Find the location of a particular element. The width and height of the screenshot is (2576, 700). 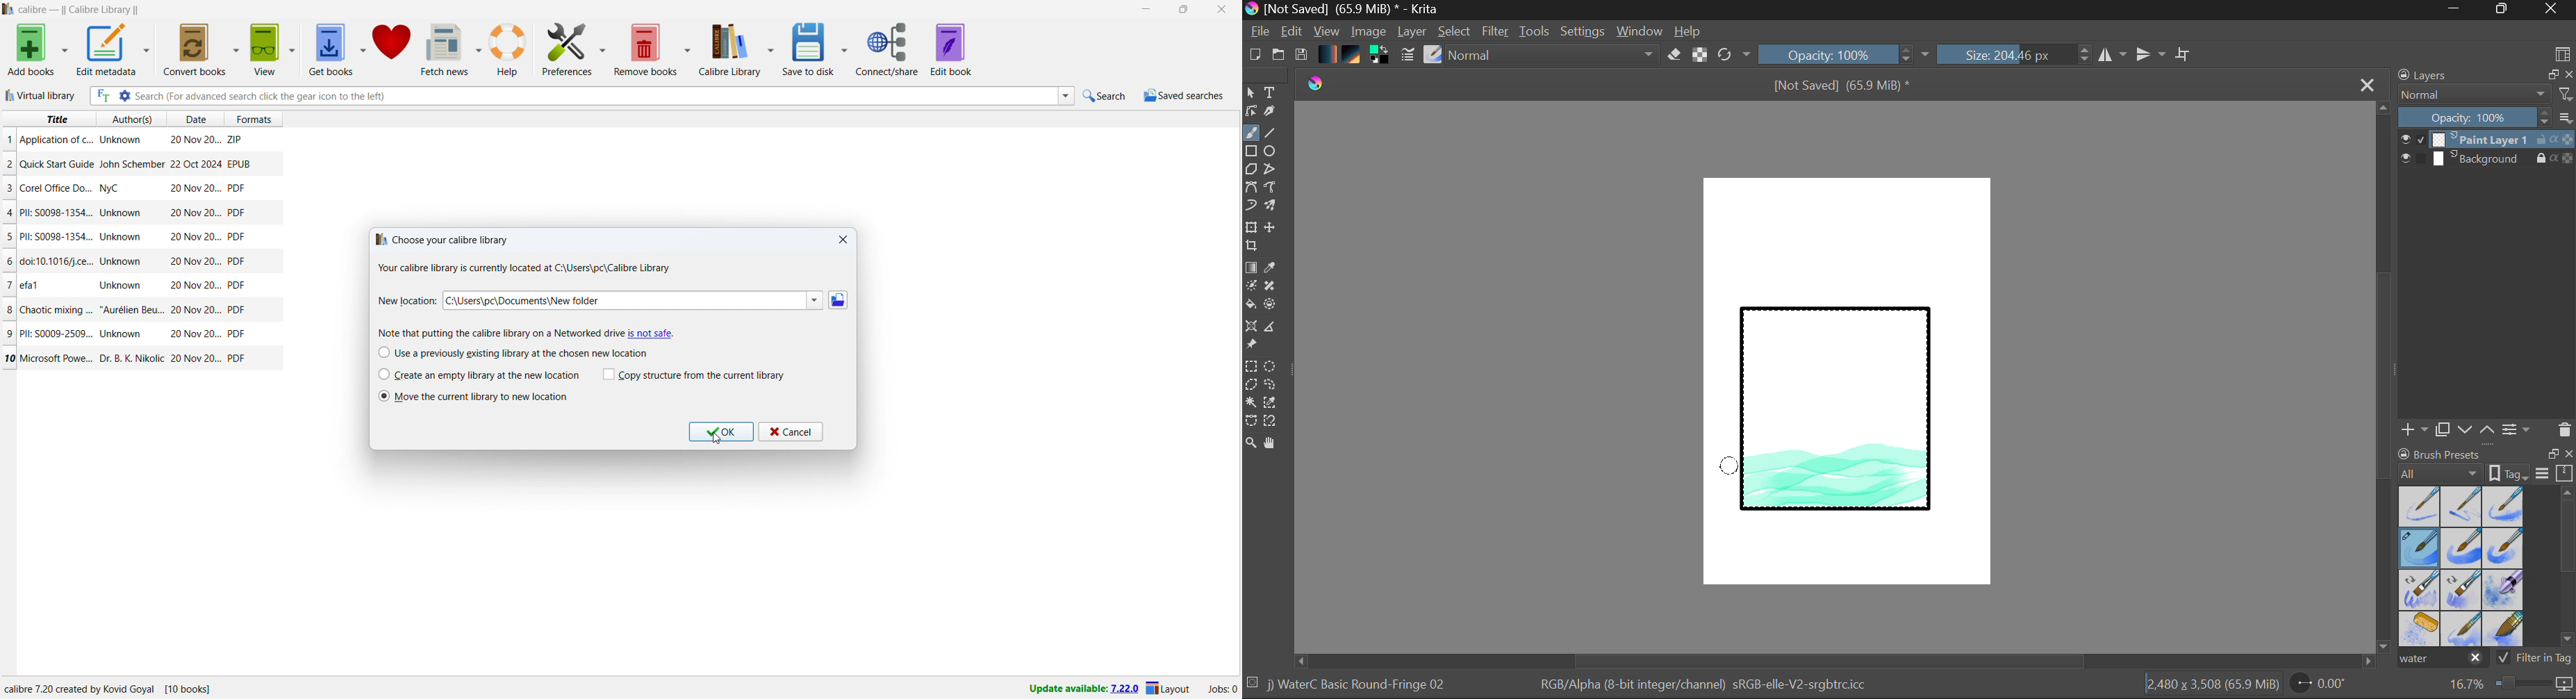

Bezier Curve is located at coordinates (1250, 188).